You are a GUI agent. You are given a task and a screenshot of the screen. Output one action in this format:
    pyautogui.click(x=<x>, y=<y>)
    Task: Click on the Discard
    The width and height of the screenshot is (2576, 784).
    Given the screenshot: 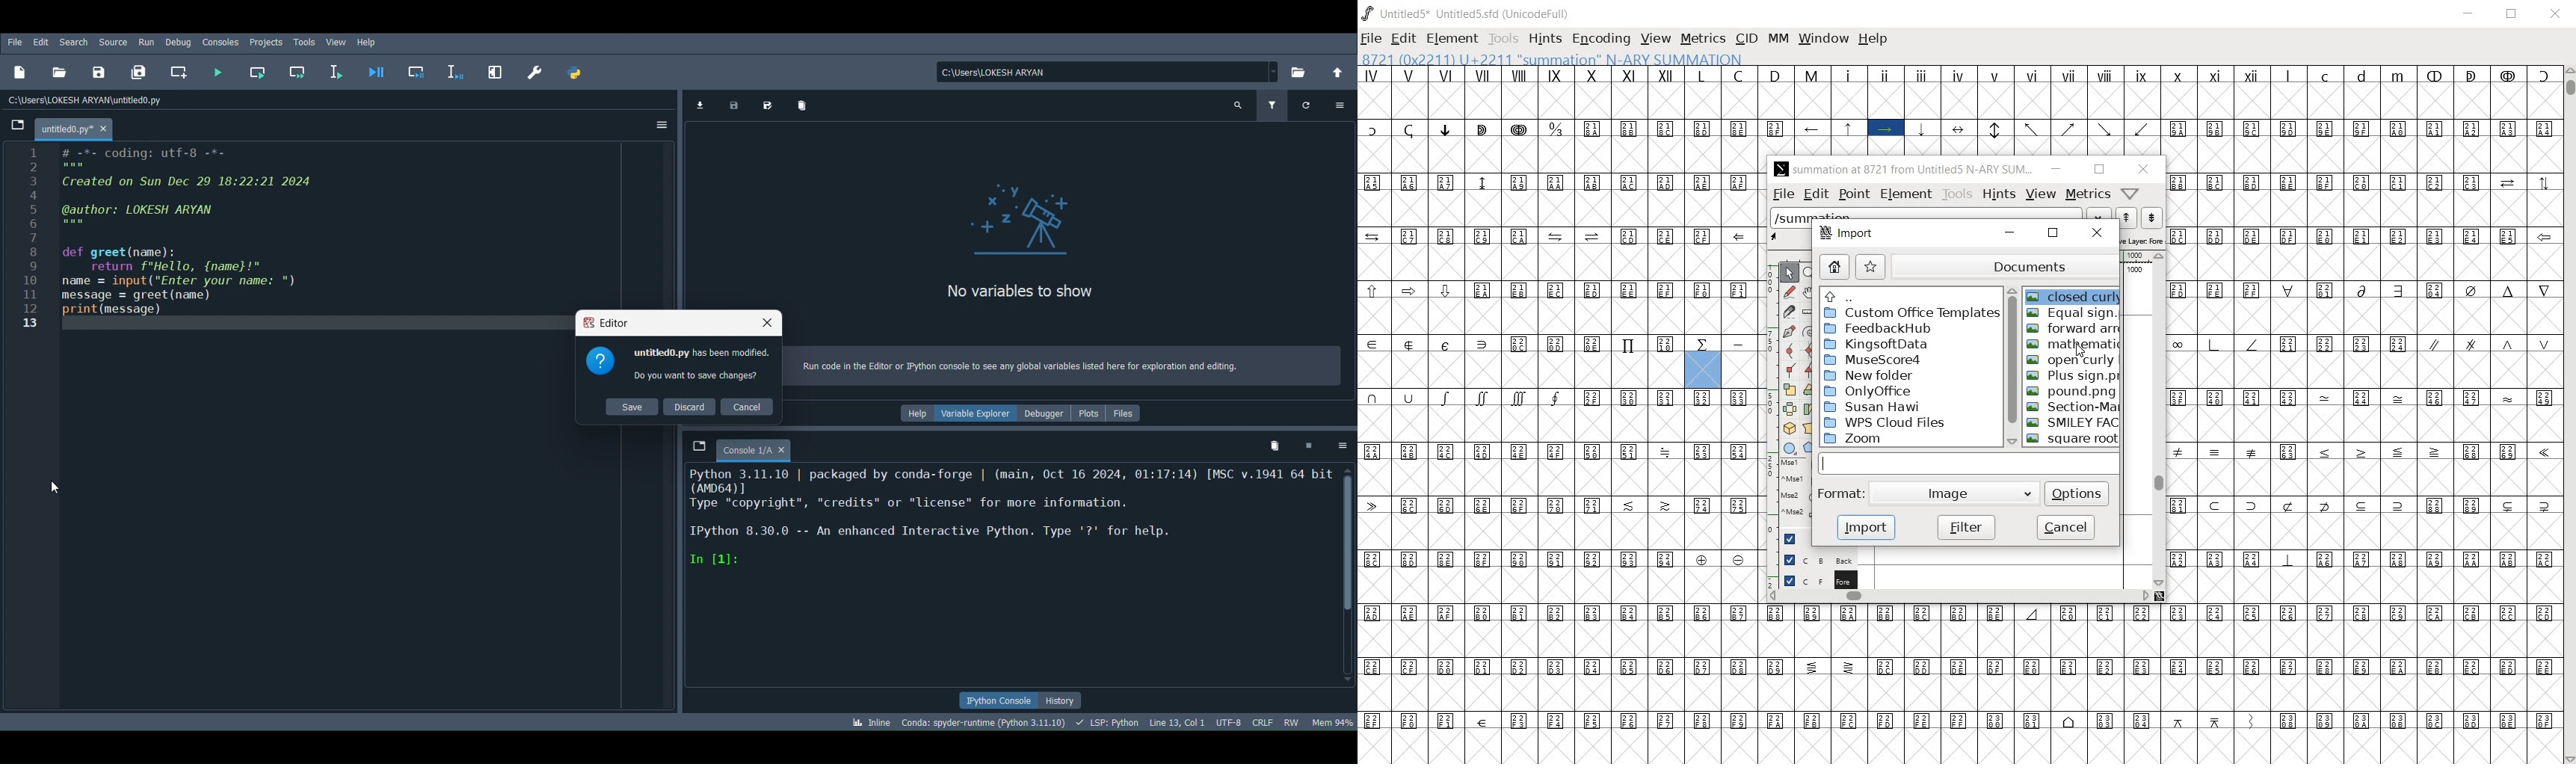 What is the action you would take?
    pyautogui.click(x=687, y=405)
    